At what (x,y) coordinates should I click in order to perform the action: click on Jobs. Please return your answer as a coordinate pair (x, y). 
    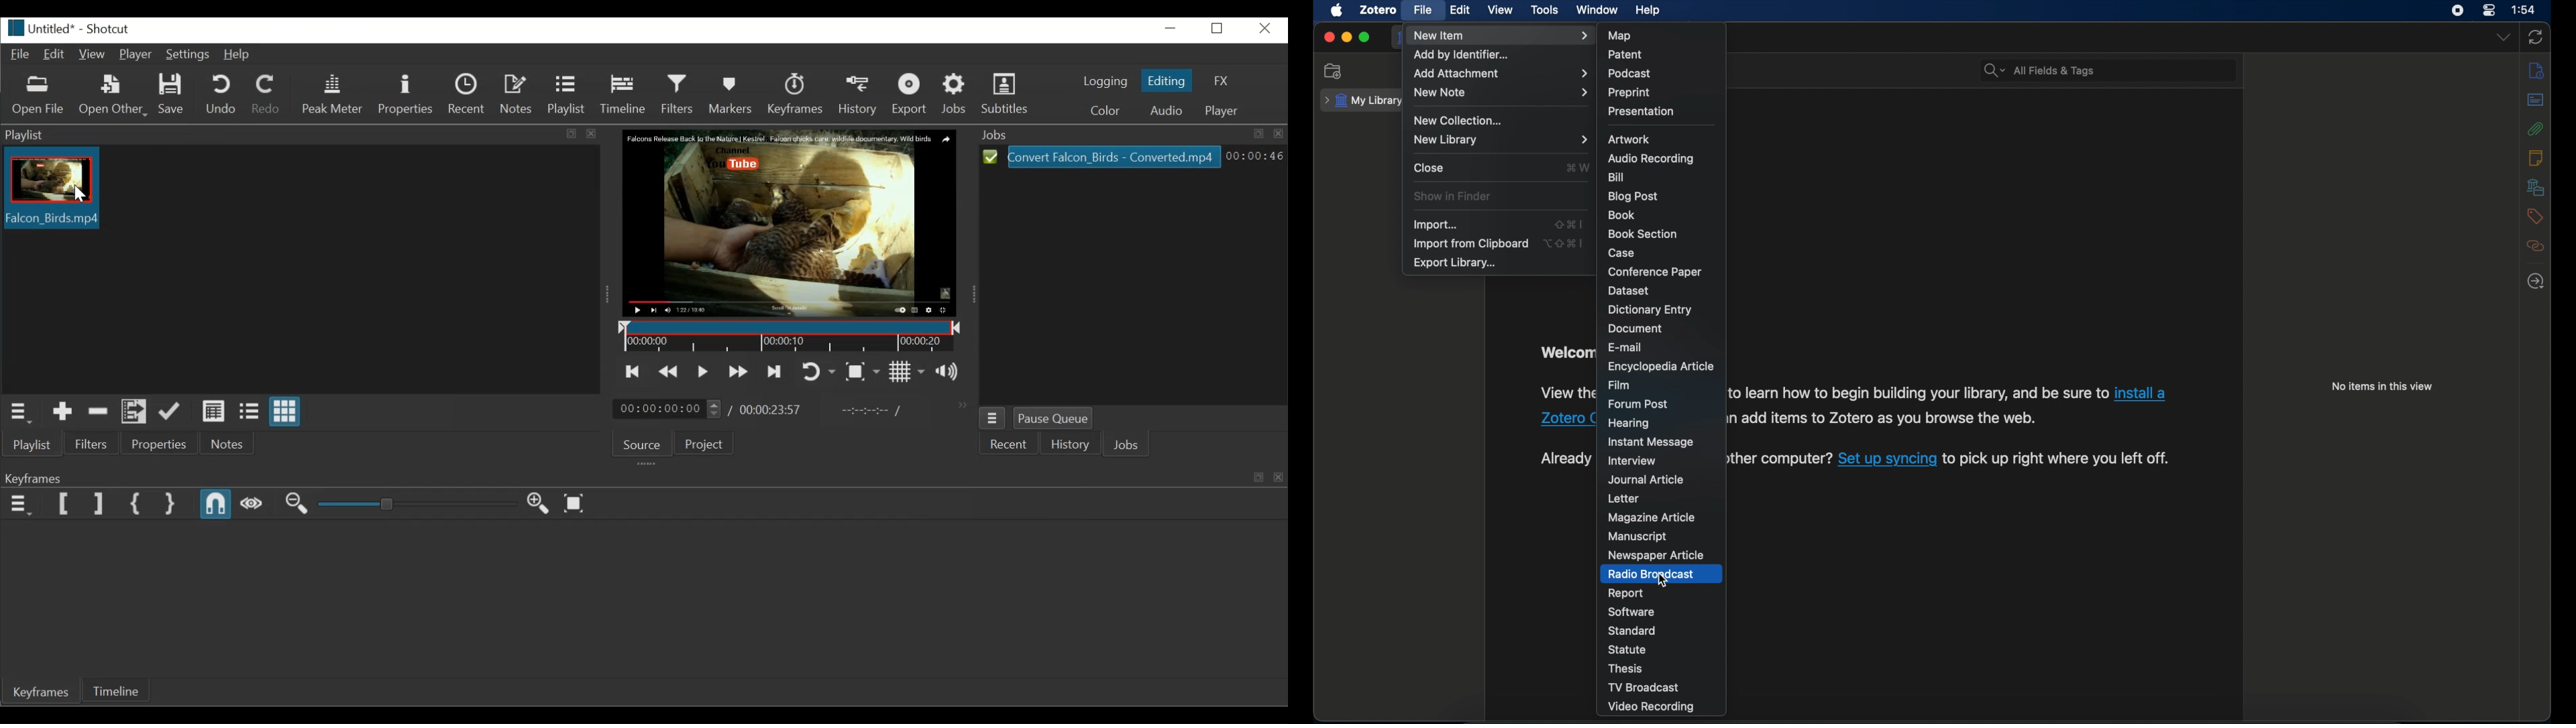
    Looking at the image, I should click on (955, 96).